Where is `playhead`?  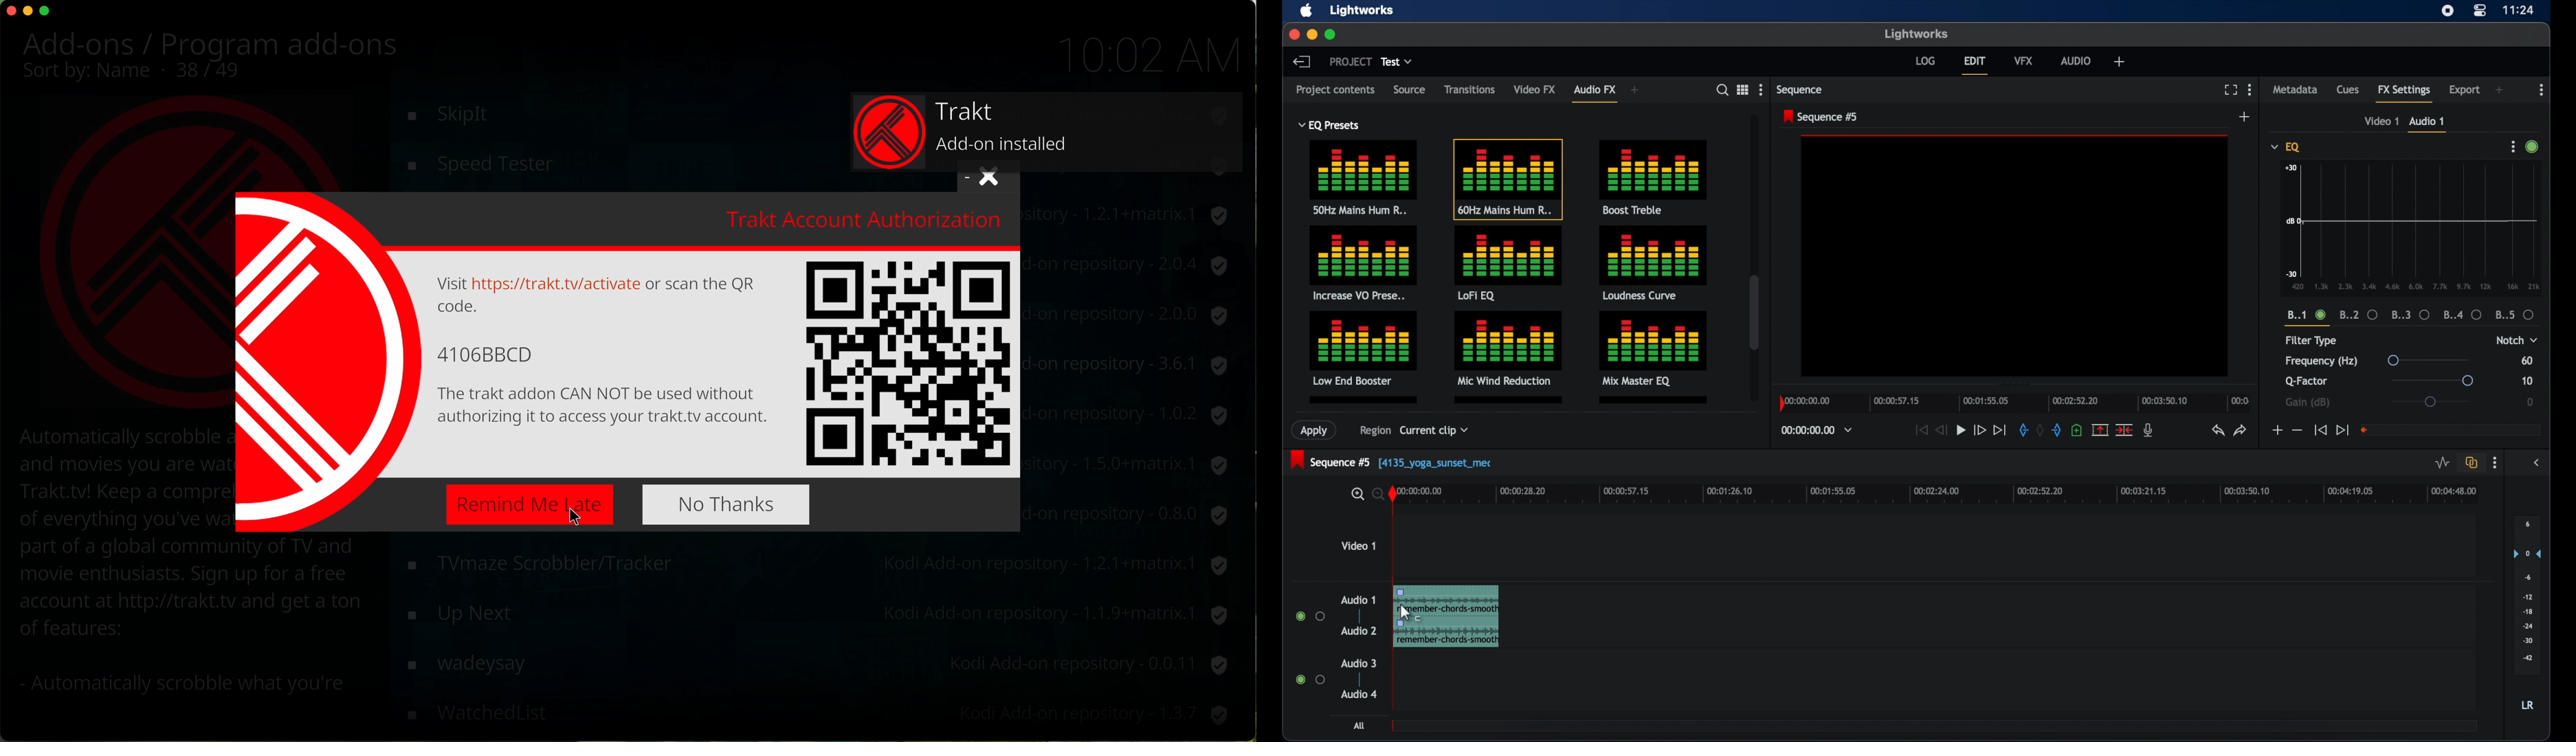
playhead is located at coordinates (1392, 493).